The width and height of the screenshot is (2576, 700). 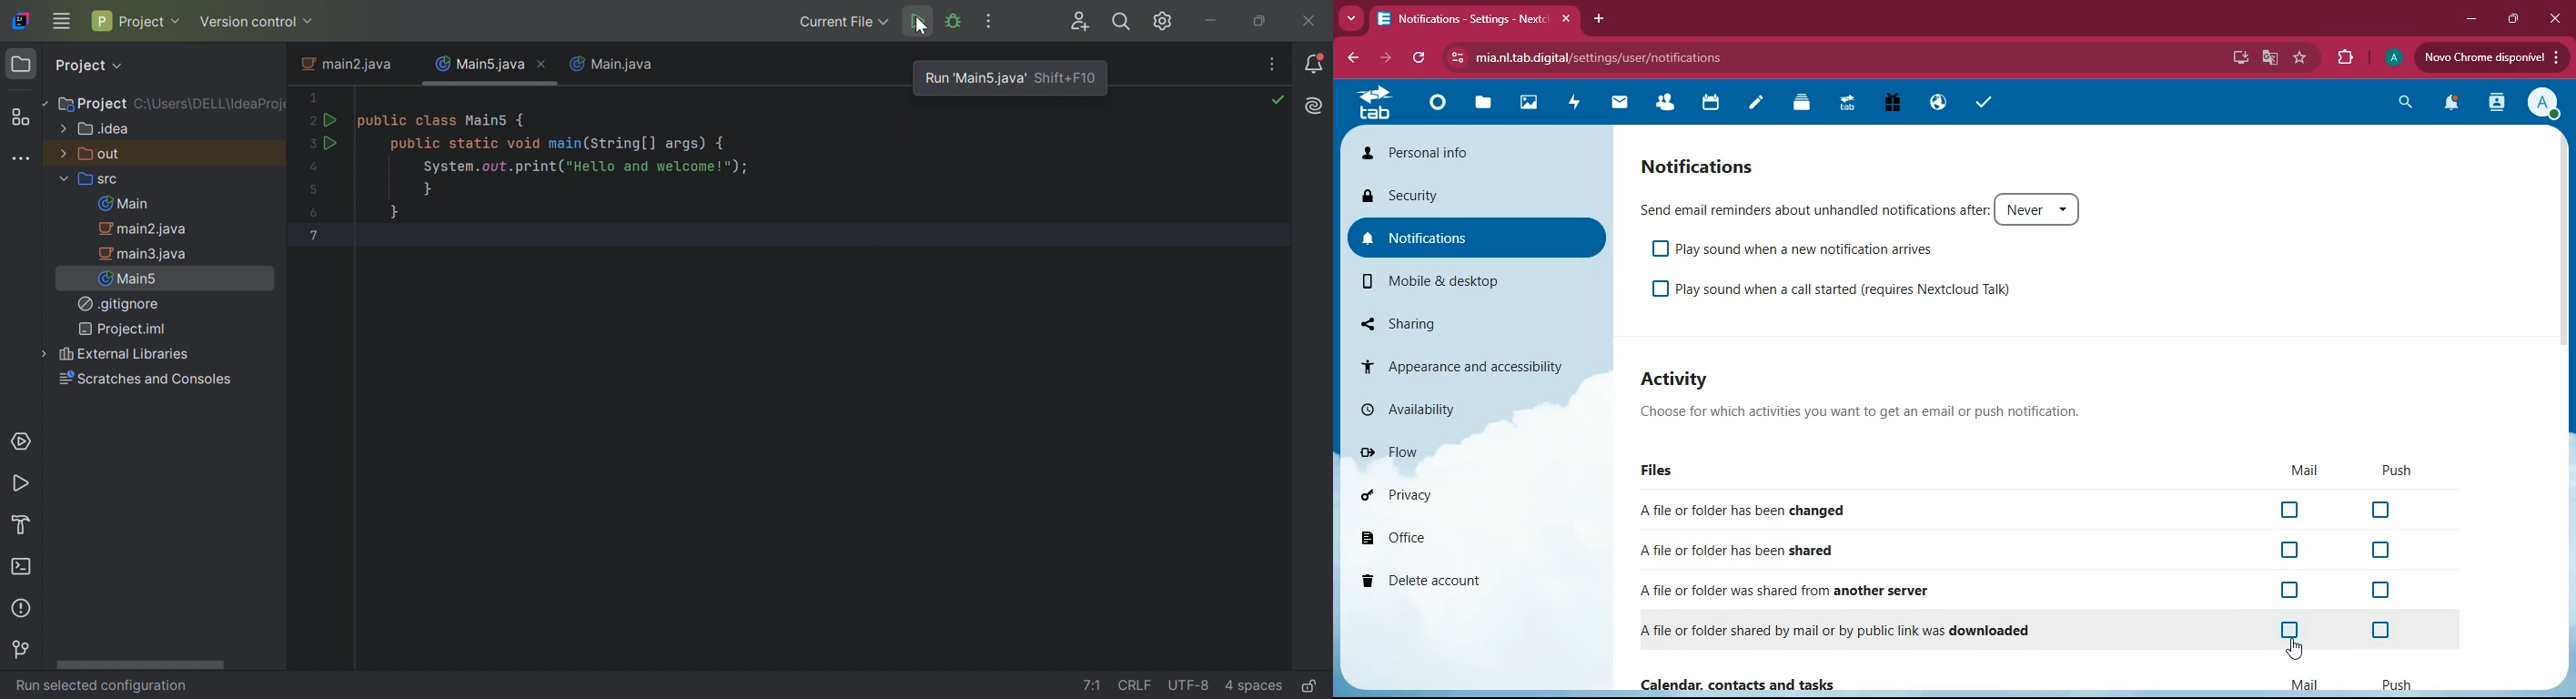 What do you see at coordinates (1066, 79) in the screenshot?
I see `Shift+F10` at bounding box center [1066, 79].